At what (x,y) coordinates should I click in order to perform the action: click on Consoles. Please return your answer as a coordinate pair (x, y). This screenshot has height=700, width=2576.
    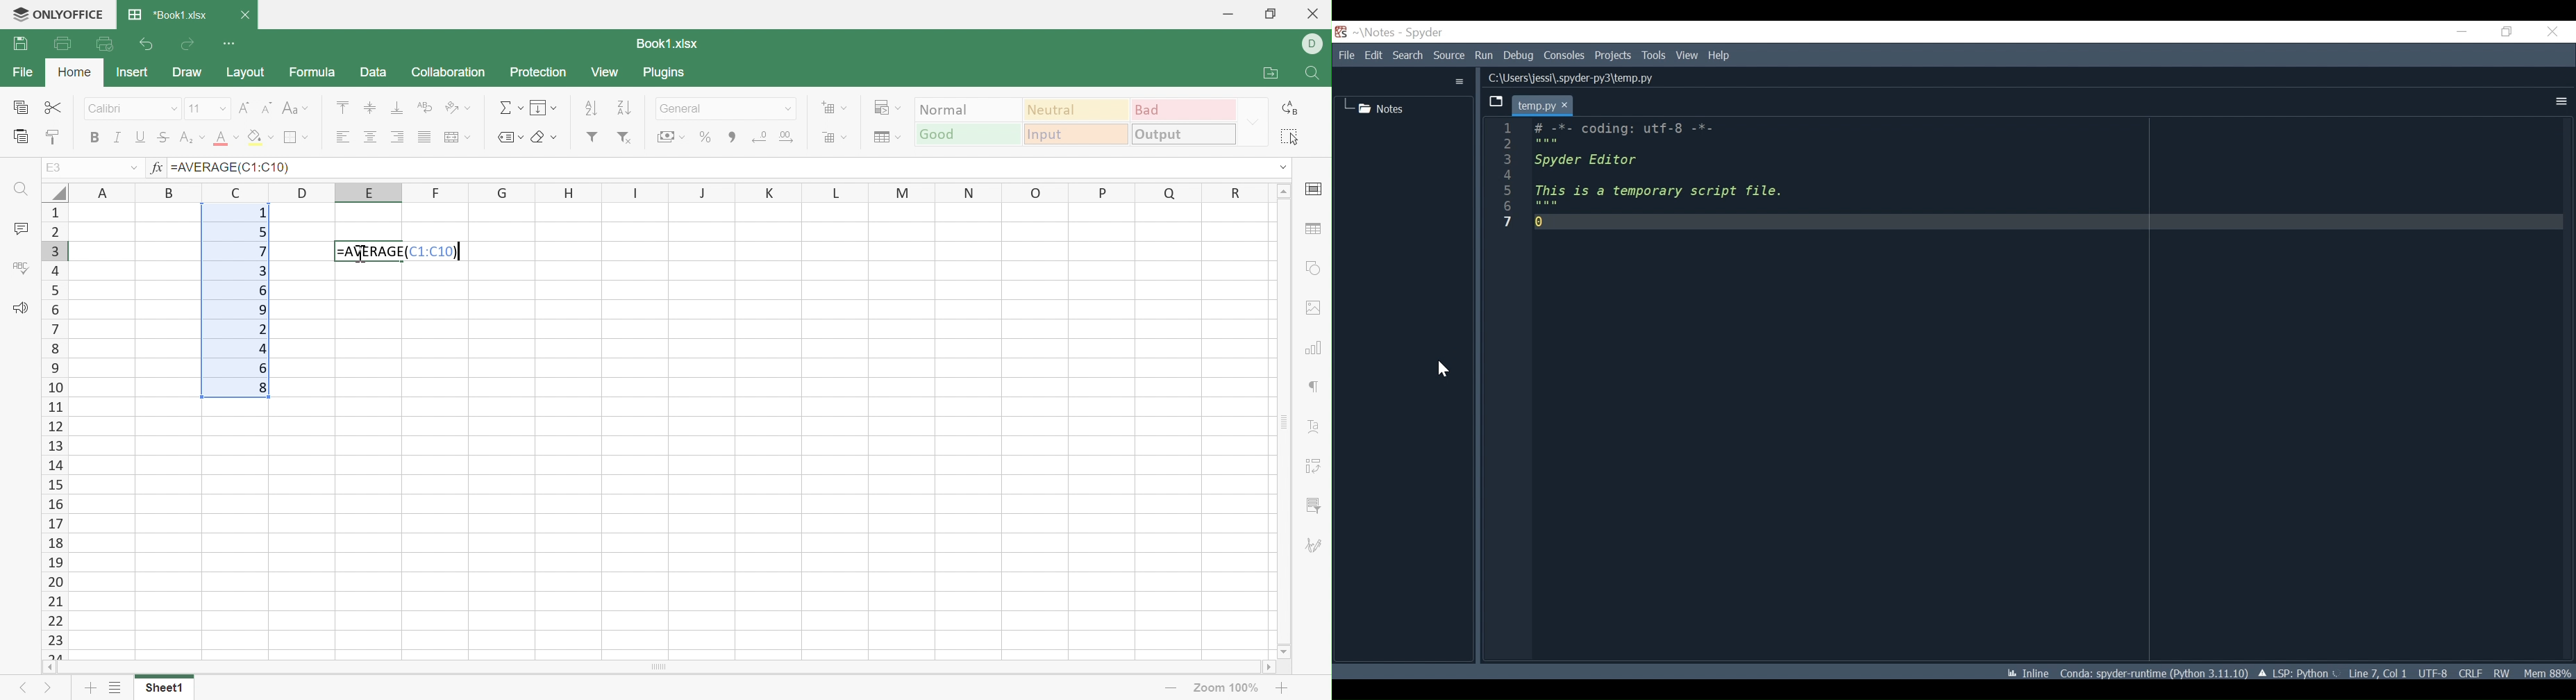
    Looking at the image, I should click on (1564, 56).